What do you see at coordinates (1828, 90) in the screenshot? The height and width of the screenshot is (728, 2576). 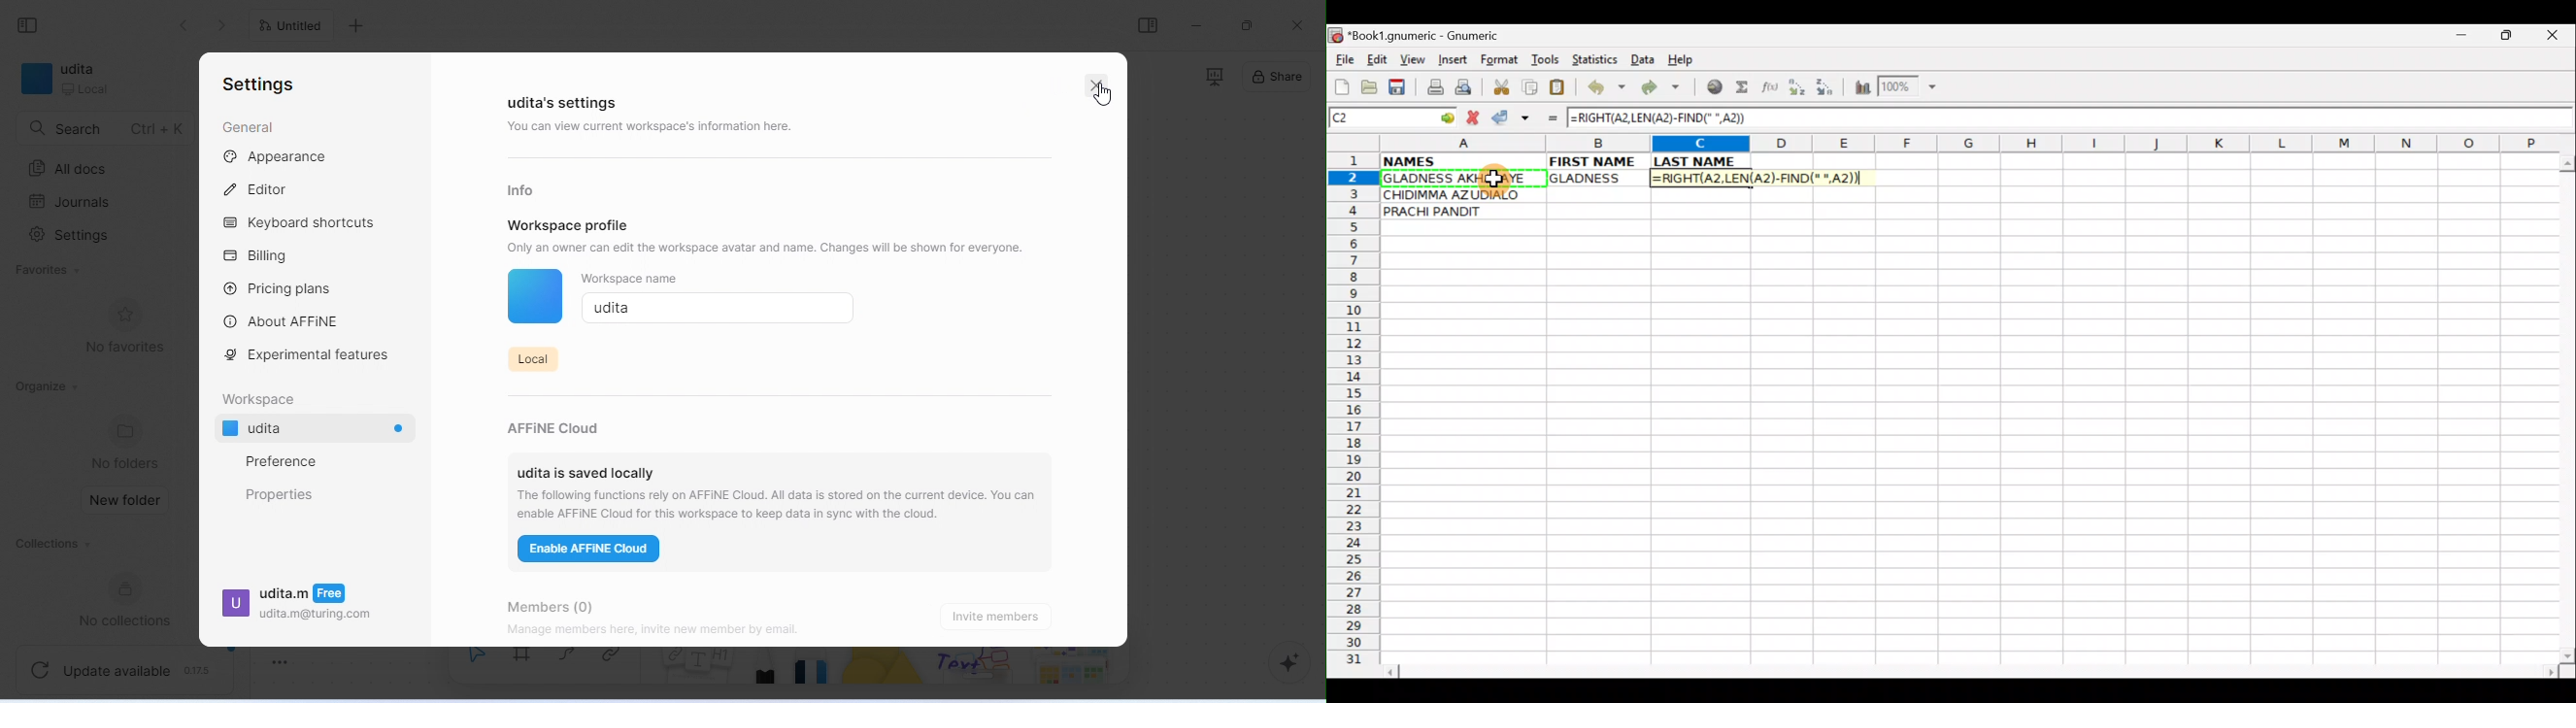 I see `Sort Descending order` at bounding box center [1828, 90].